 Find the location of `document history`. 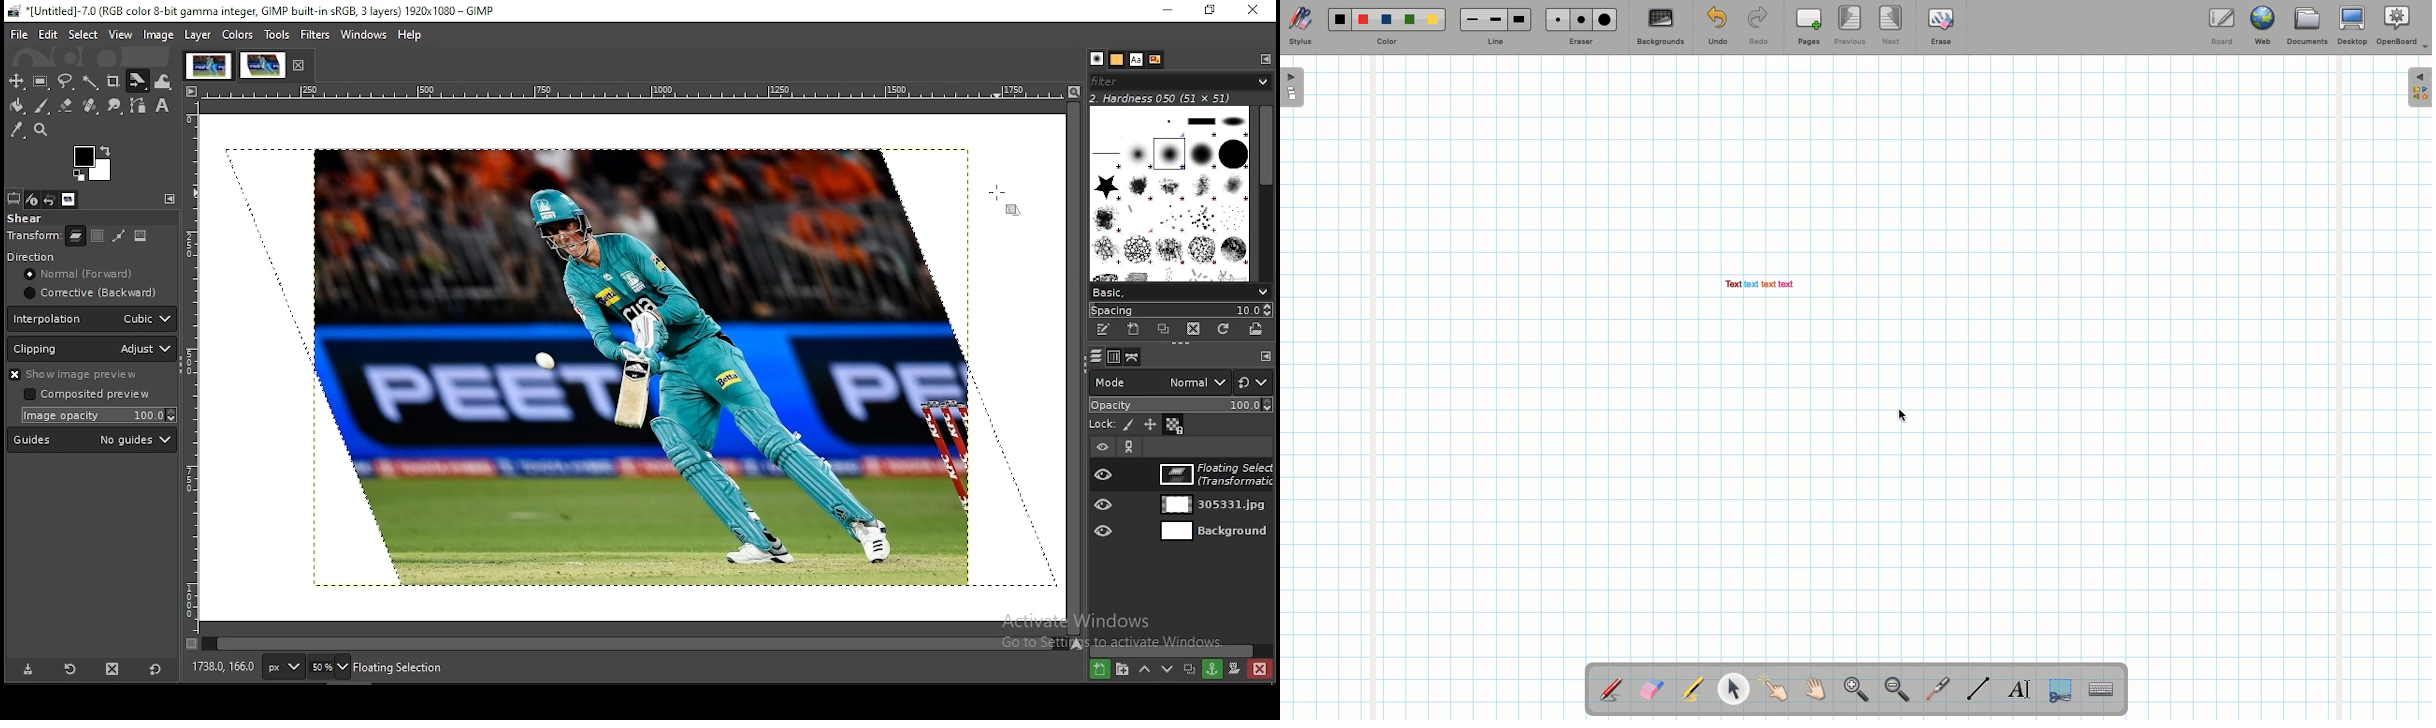

document history is located at coordinates (1153, 60).